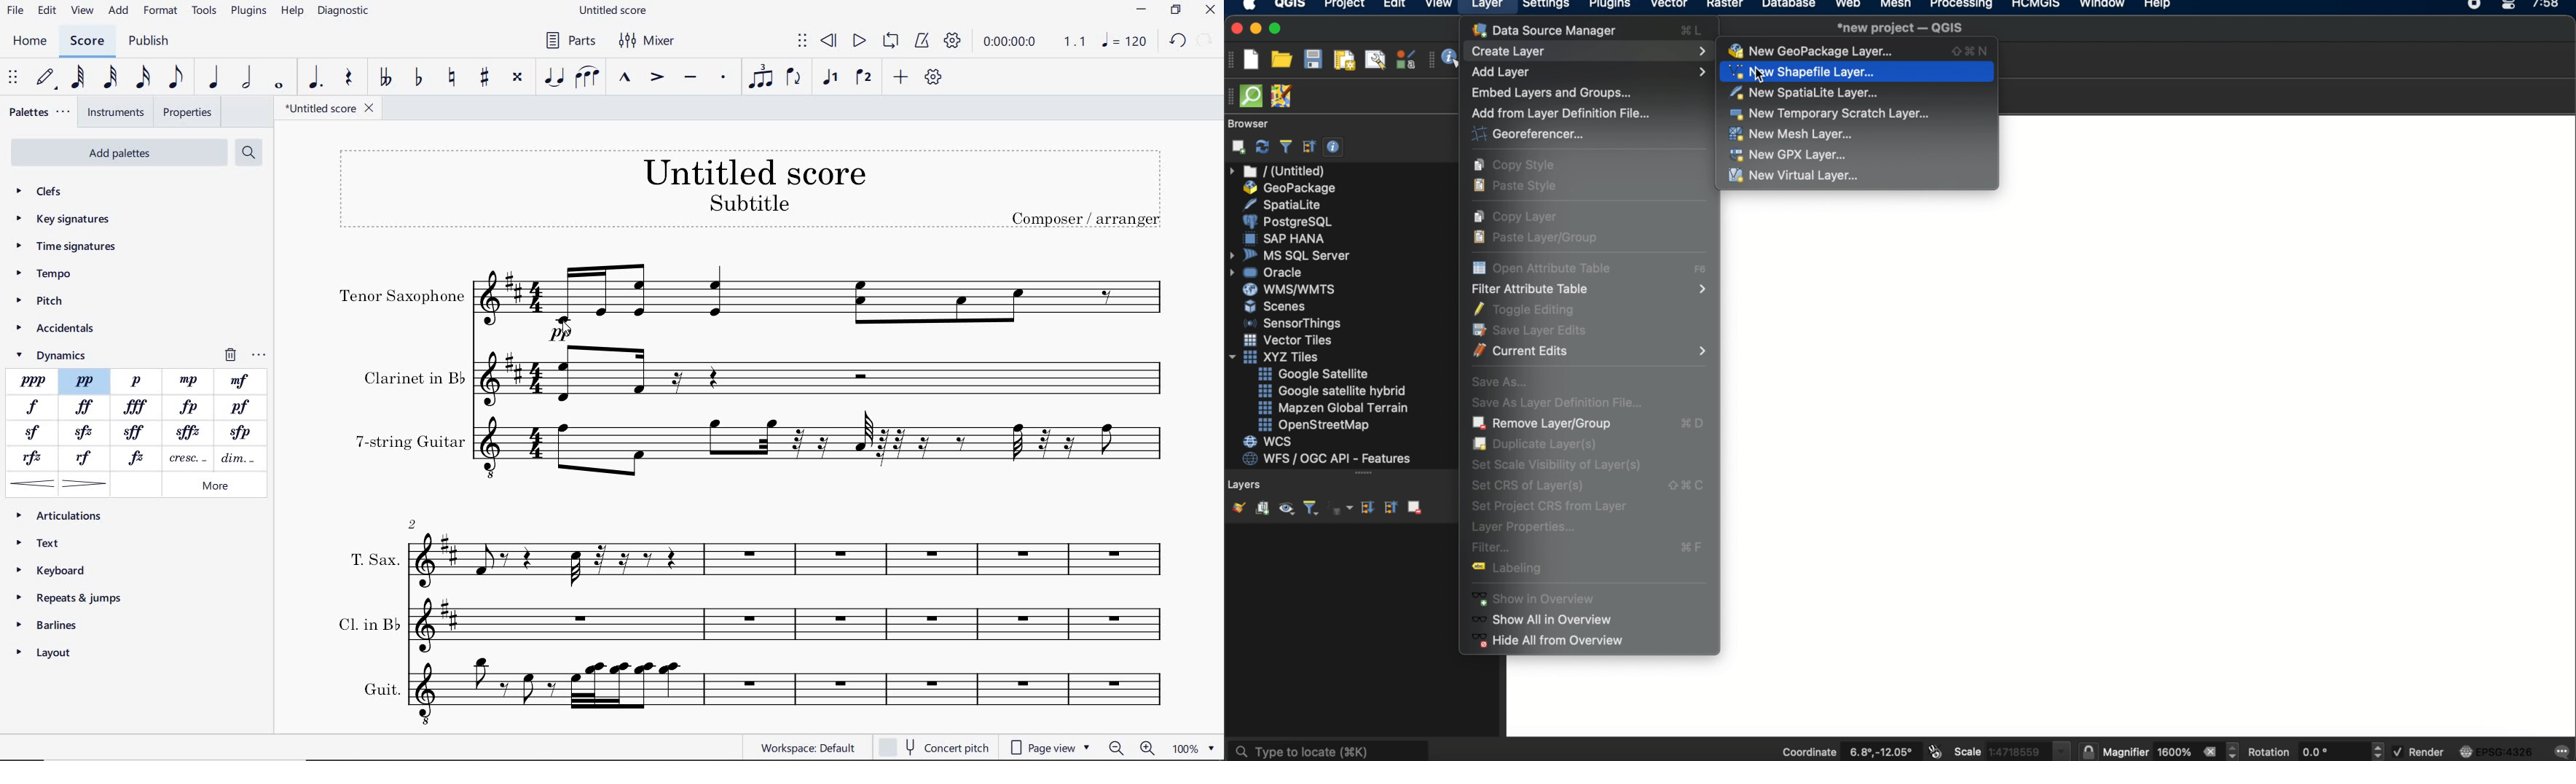 This screenshot has height=784, width=2576. Describe the element at coordinates (589, 78) in the screenshot. I see `SLUR` at that location.